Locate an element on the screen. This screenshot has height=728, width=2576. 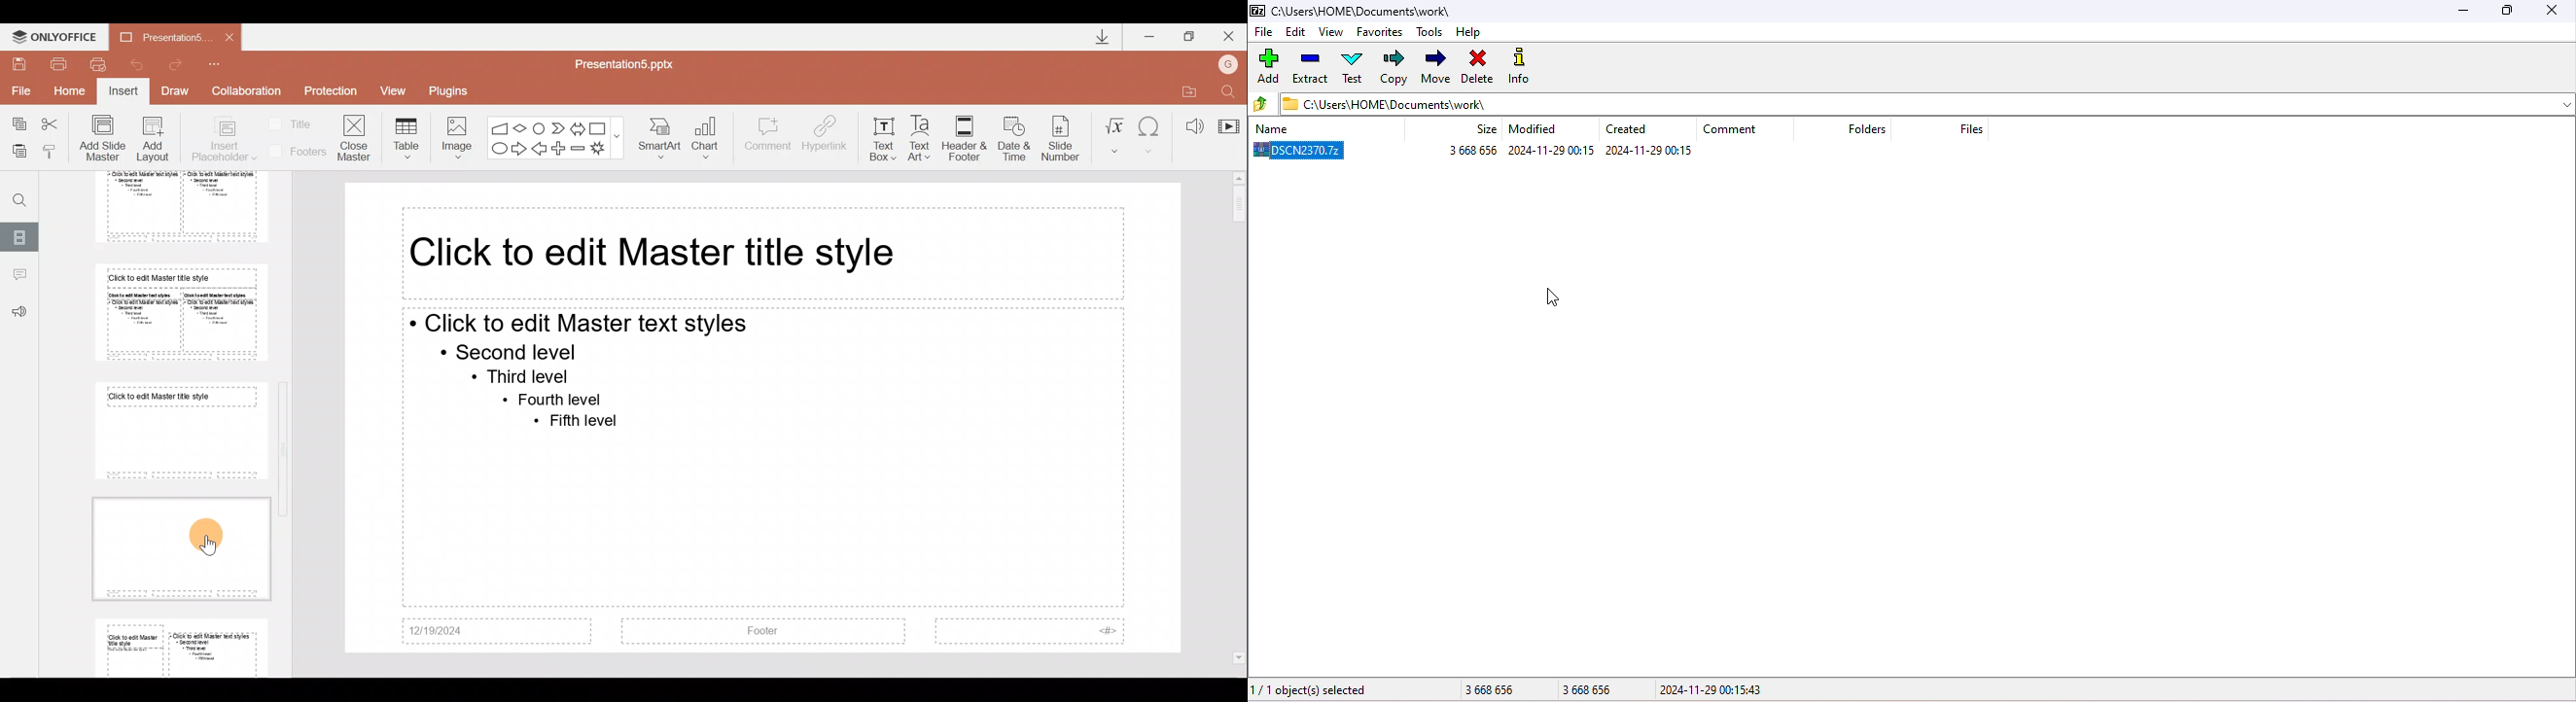
Chevron is located at coordinates (556, 127).